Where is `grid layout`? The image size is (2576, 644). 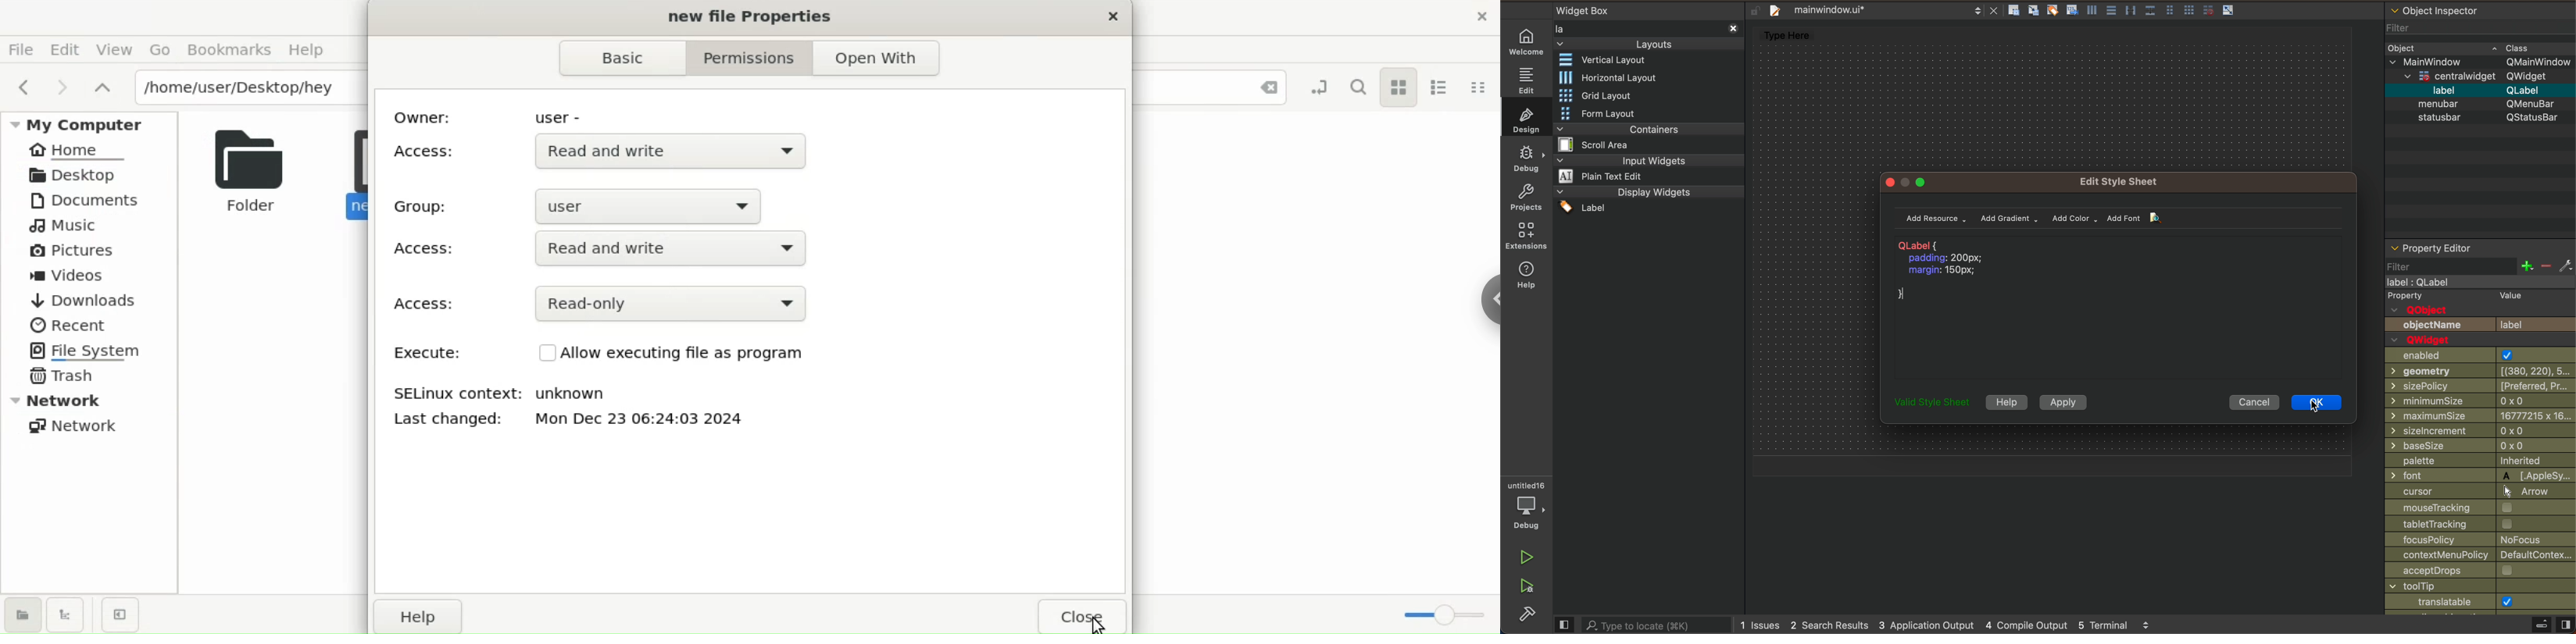 grid layout is located at coordinates (1610, 96).